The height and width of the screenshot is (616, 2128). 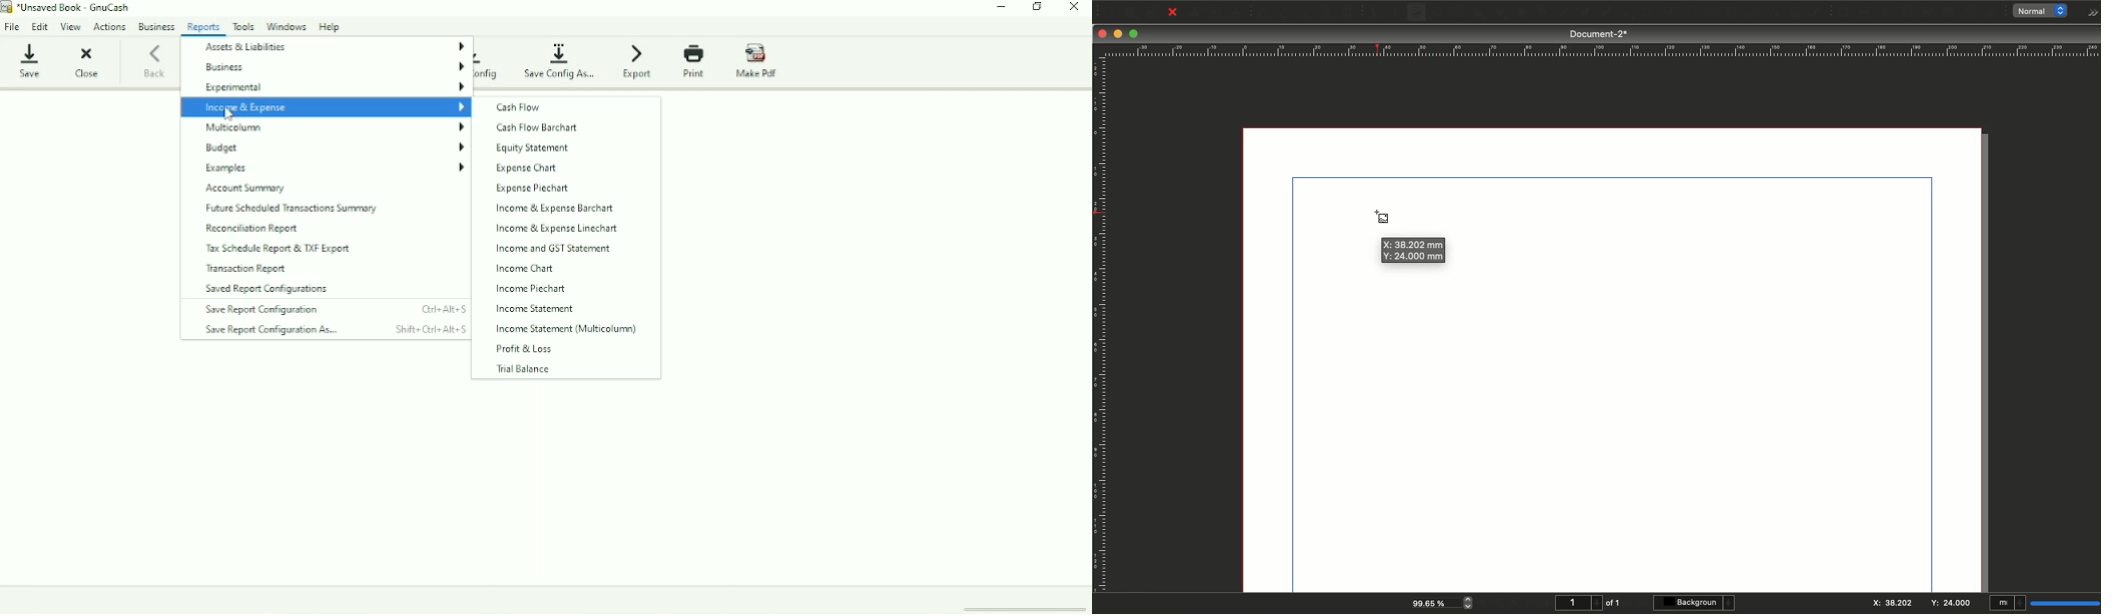 I want to click on Budget, so click(x=335, y=147).